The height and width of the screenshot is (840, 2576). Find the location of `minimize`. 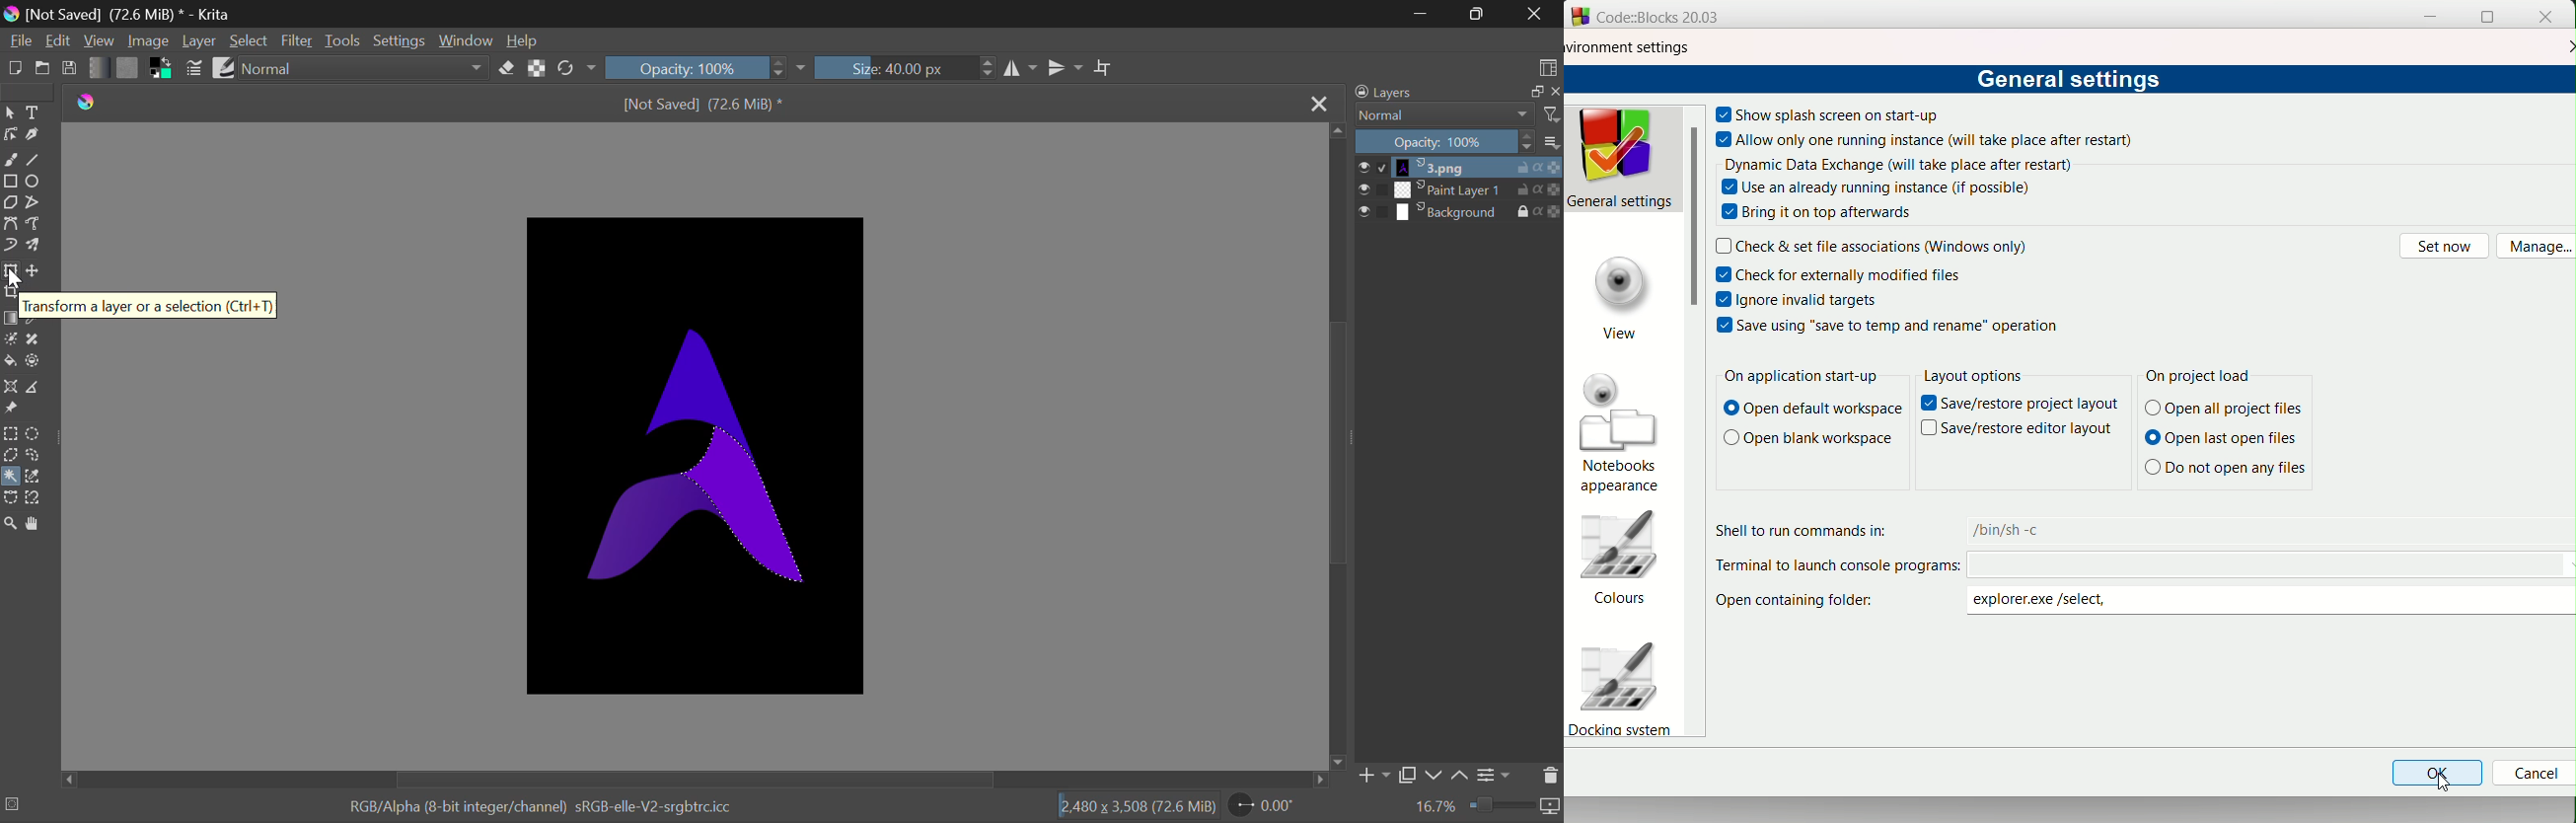

minimize is located at coordinates (2432, 17).